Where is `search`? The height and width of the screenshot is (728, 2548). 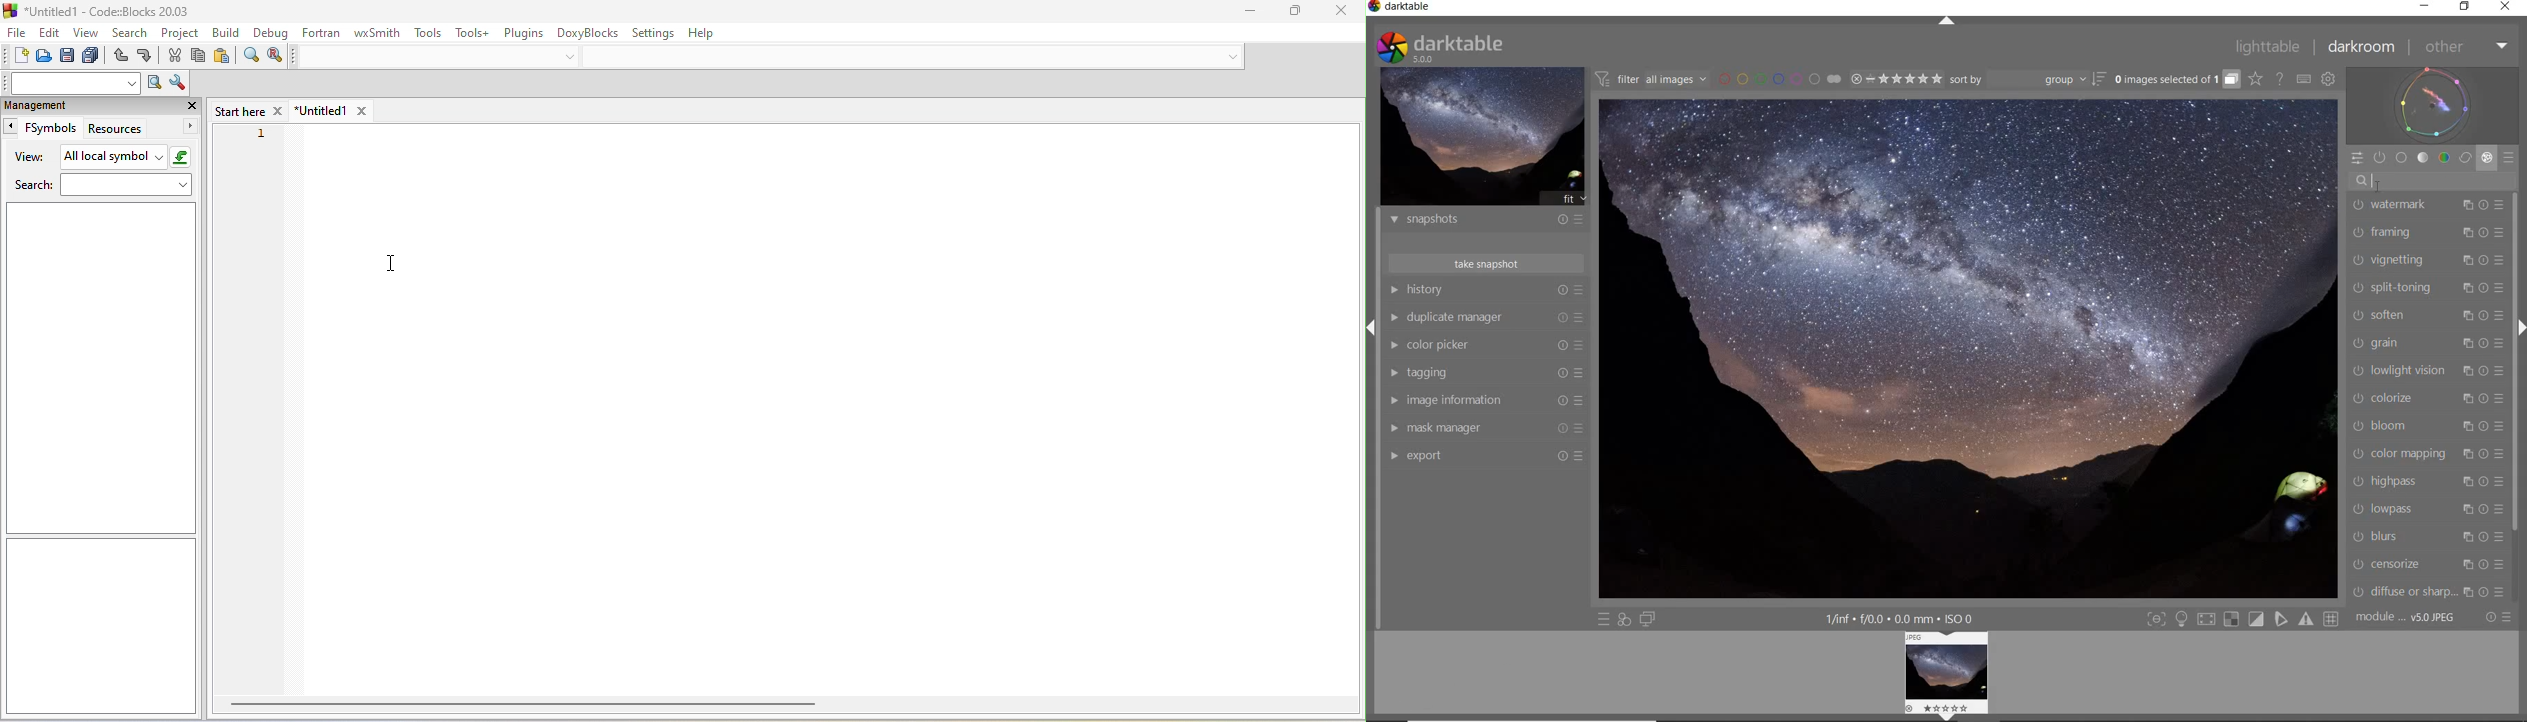 search is located at coordinates (105, 187).